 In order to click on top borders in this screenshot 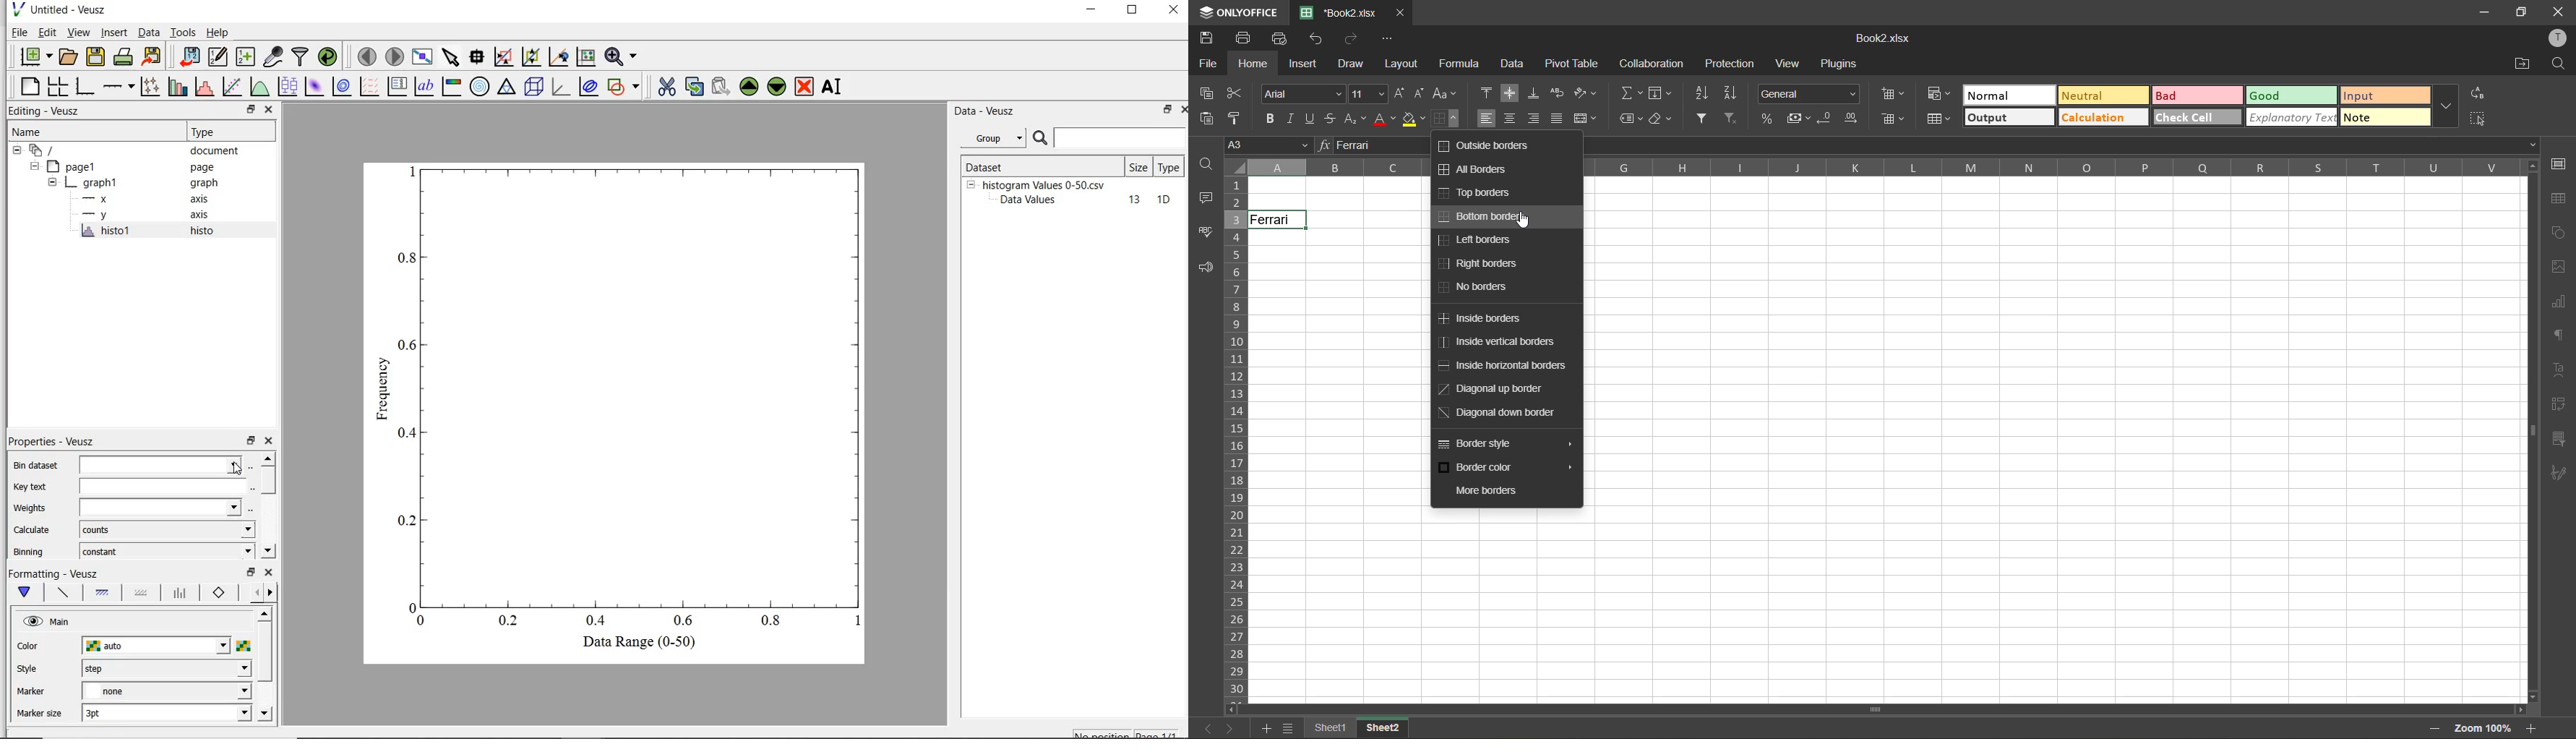, I will do `click(1475, 194)`.